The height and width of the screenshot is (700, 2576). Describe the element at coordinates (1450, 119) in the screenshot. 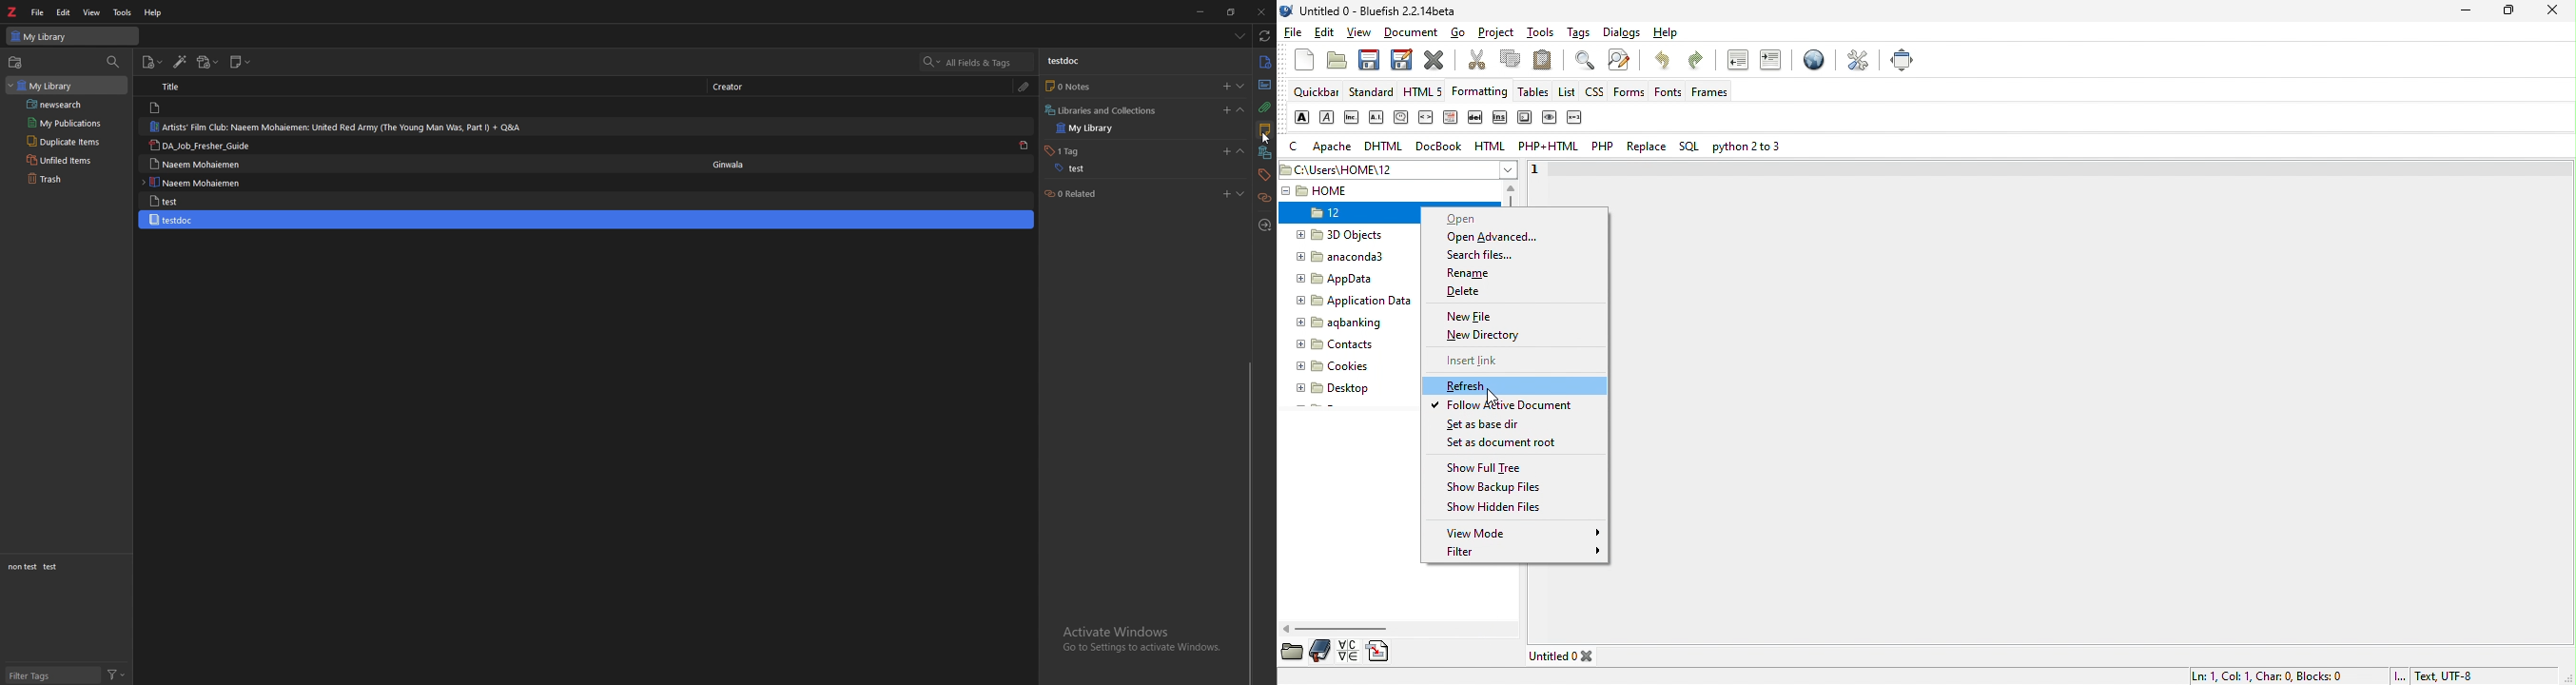

I see `definition` at that location.